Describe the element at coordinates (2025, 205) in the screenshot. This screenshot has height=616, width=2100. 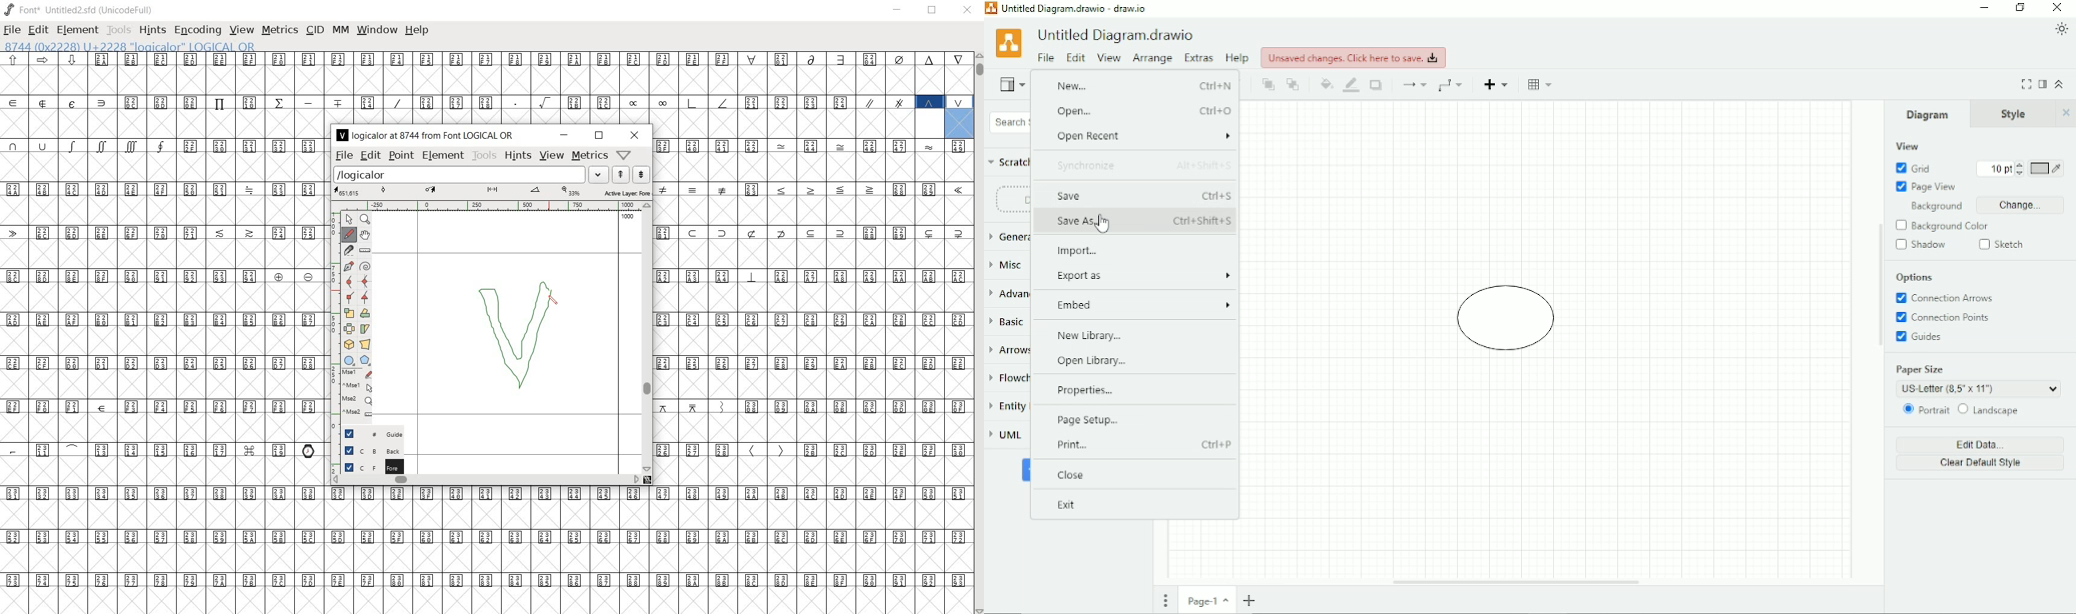
I see `Change` at that location.